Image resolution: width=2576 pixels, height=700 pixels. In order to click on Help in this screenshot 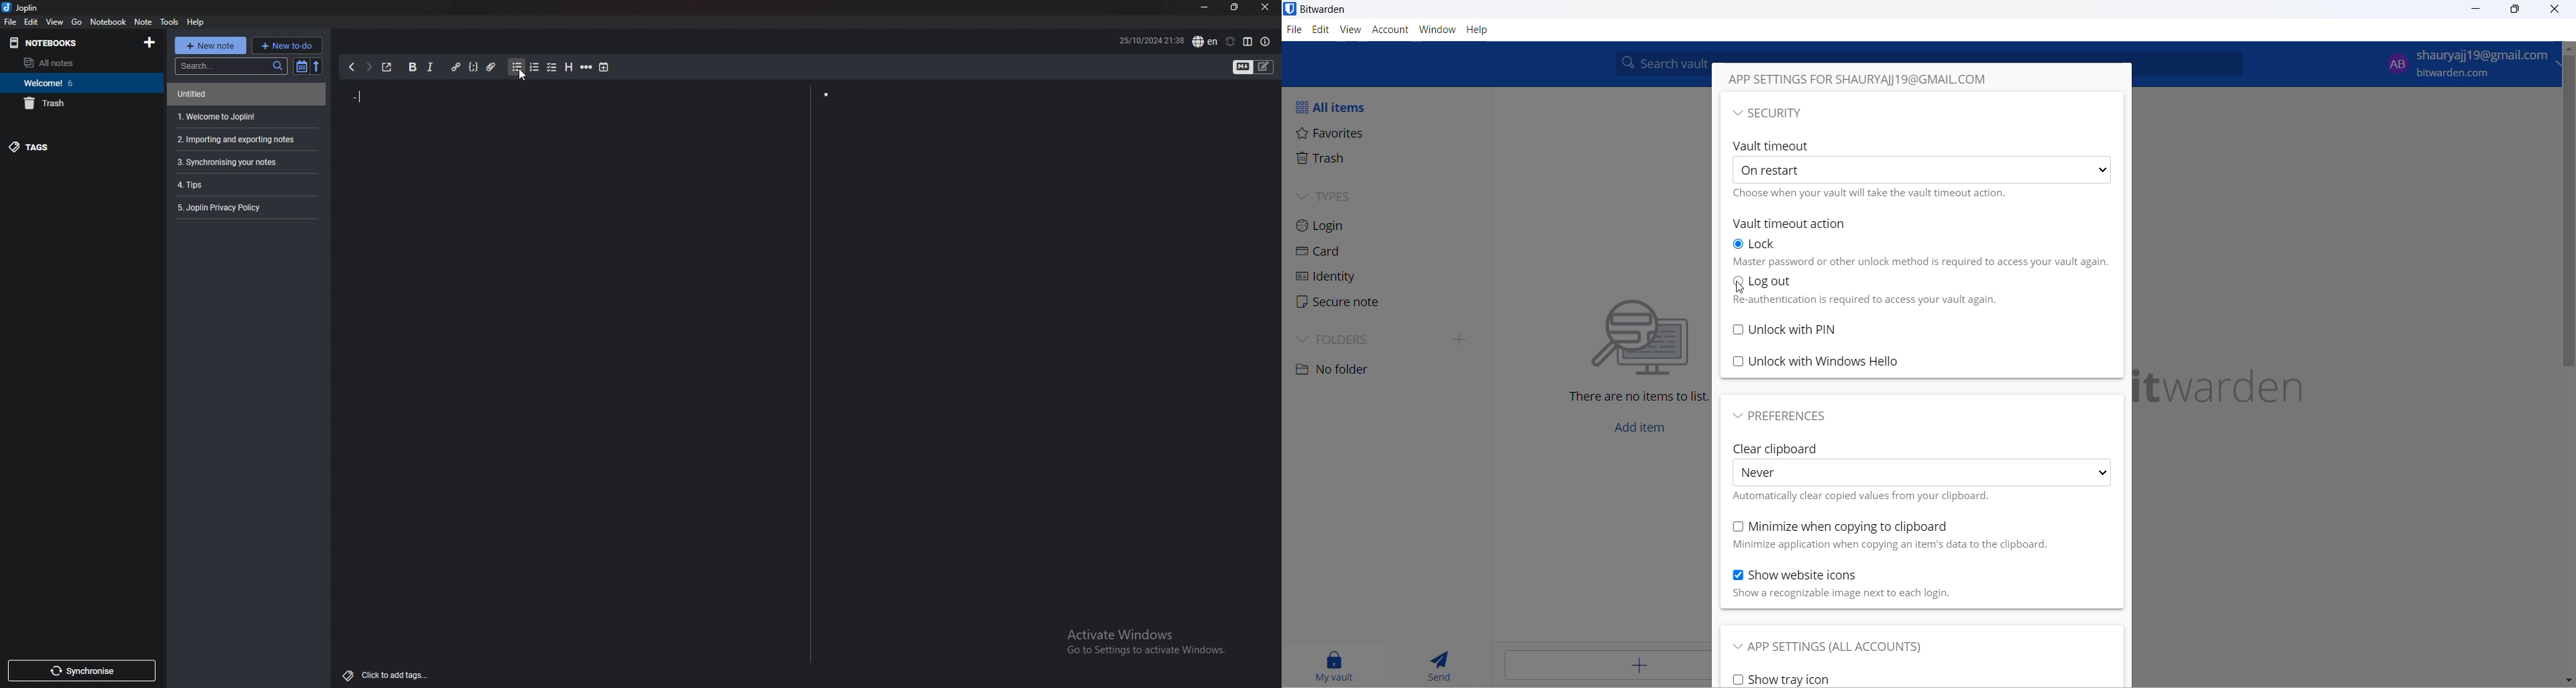, I will do `click(198, 21)`.